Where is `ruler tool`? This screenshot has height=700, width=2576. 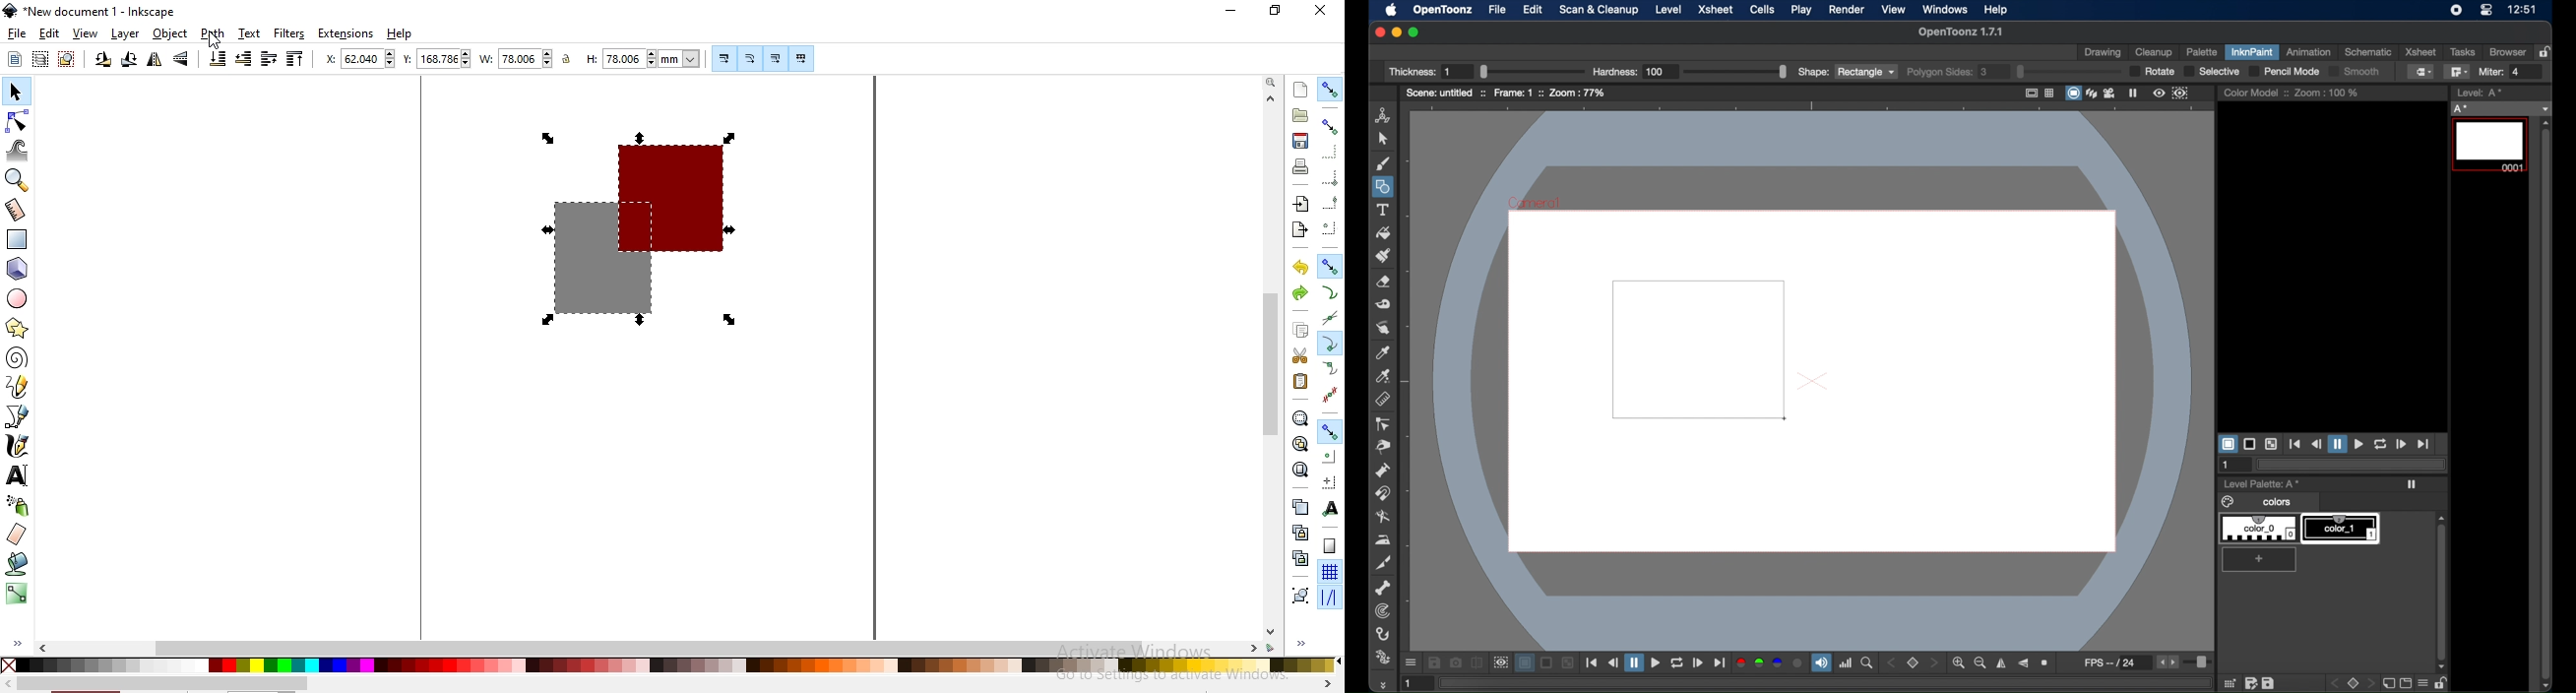
ruler tool is located at coordinates (1382, 399).